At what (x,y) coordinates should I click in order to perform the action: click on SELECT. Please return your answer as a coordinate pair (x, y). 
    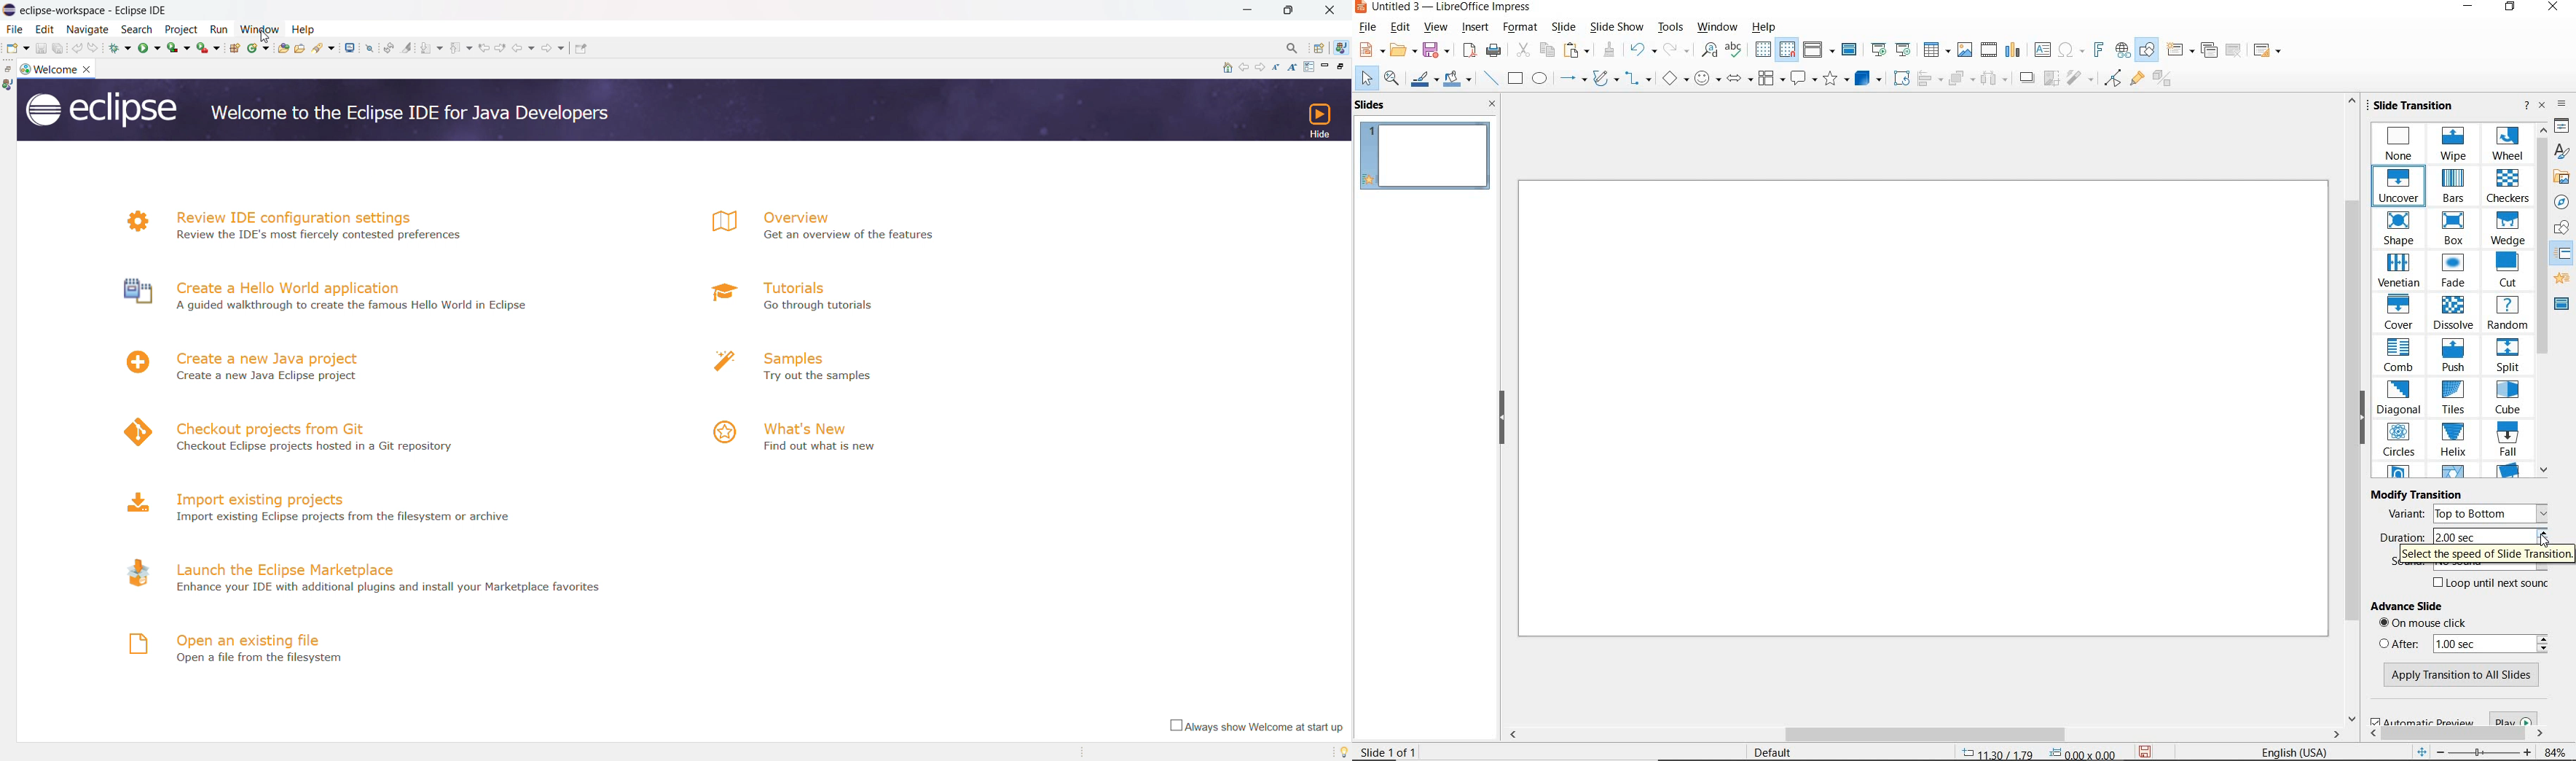
    Looking at the image, I should click on (1364, 78).